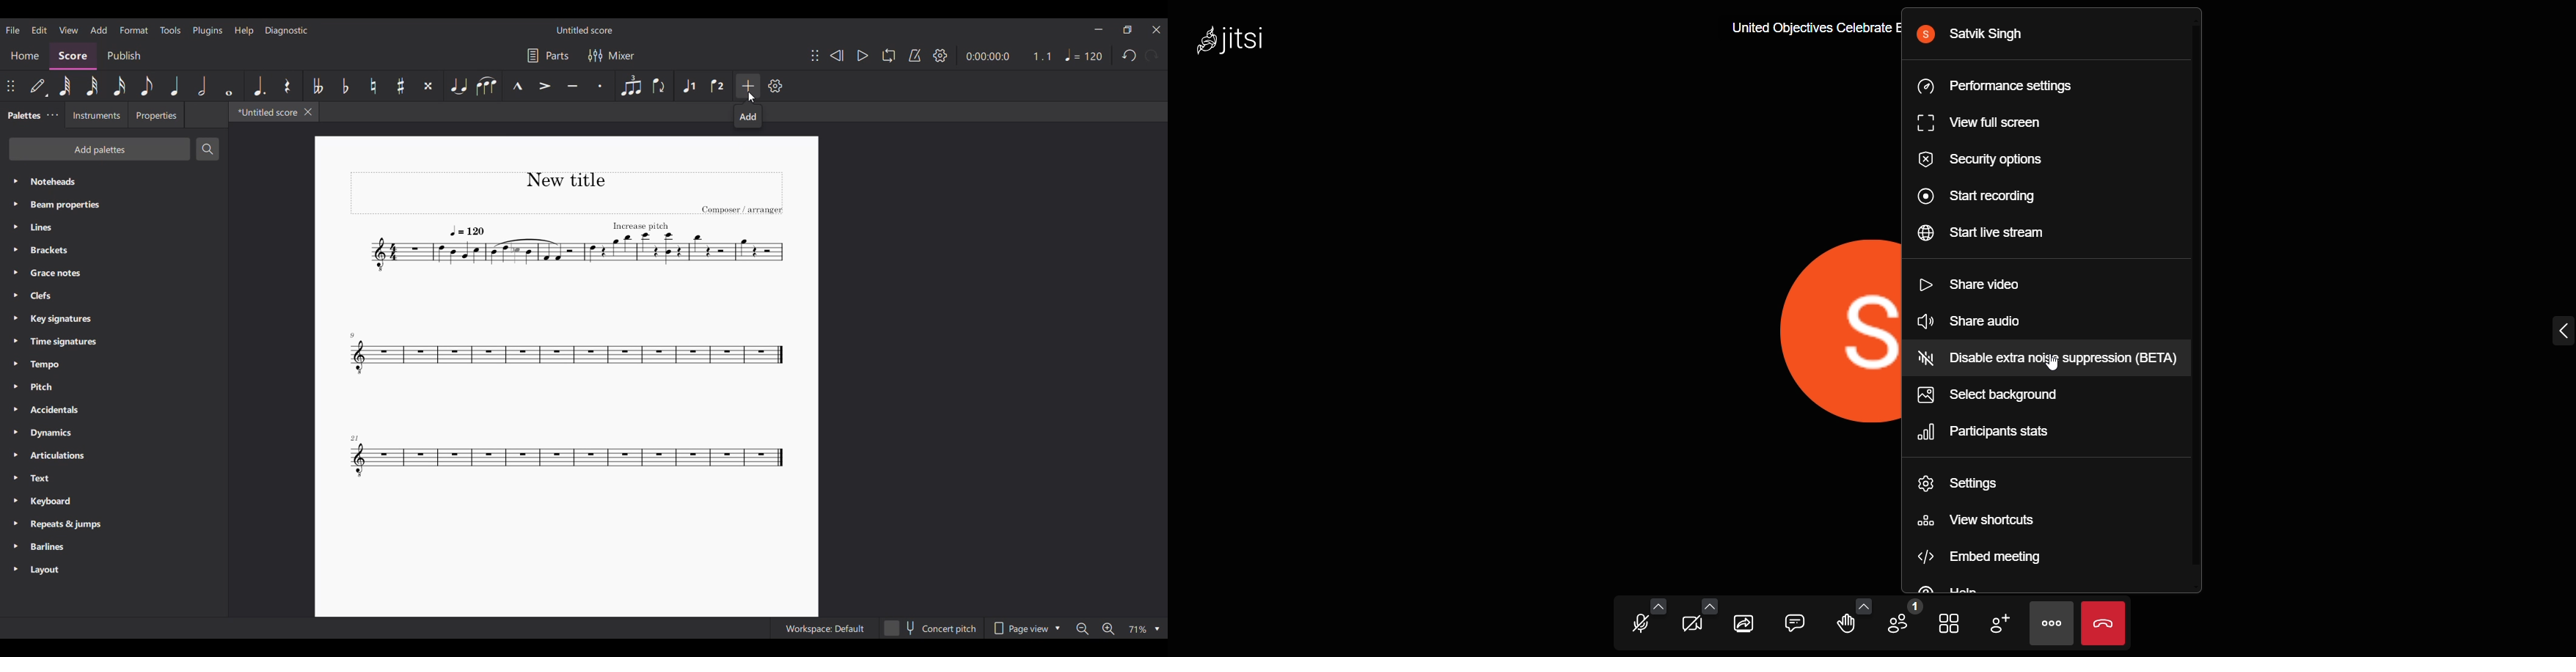  What do you see at coordinates (2078, 370) in the screenshot?
I see `cursor` at bounding box center [2078, 370].